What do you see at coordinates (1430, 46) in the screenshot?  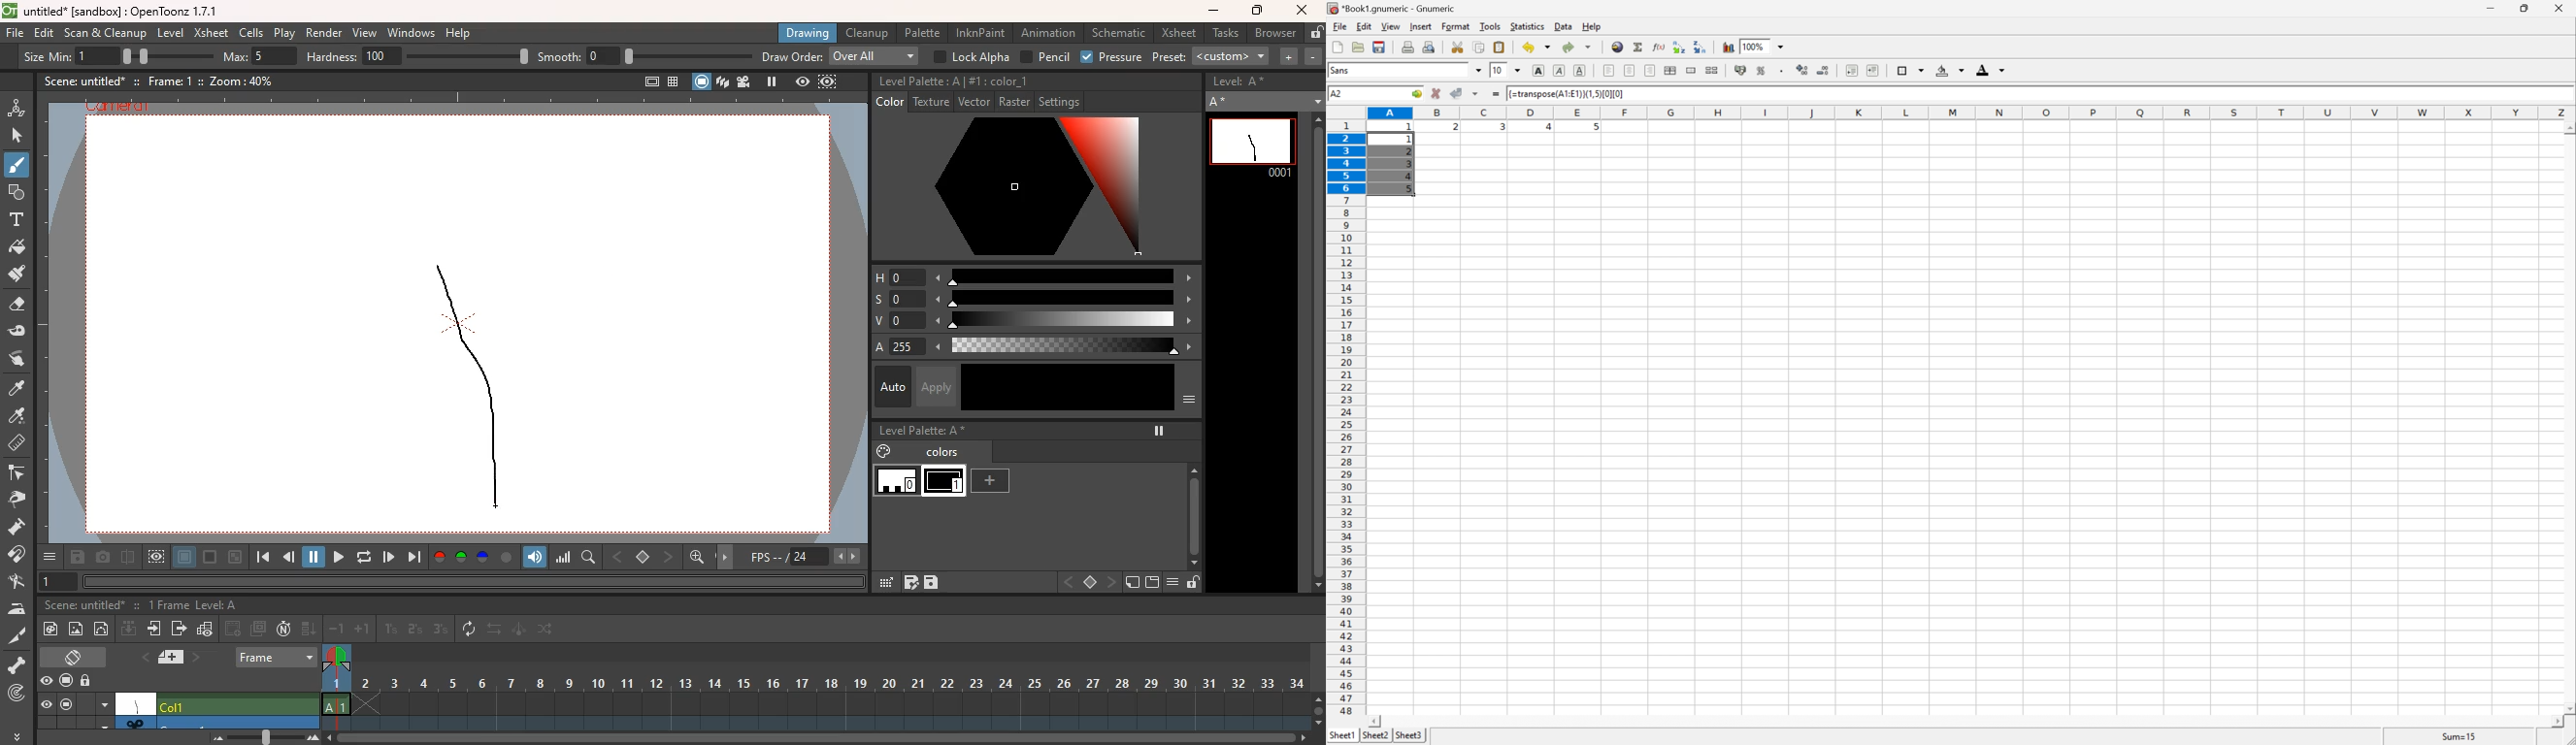 I see `print preview` at bounding box center [1430, 46].